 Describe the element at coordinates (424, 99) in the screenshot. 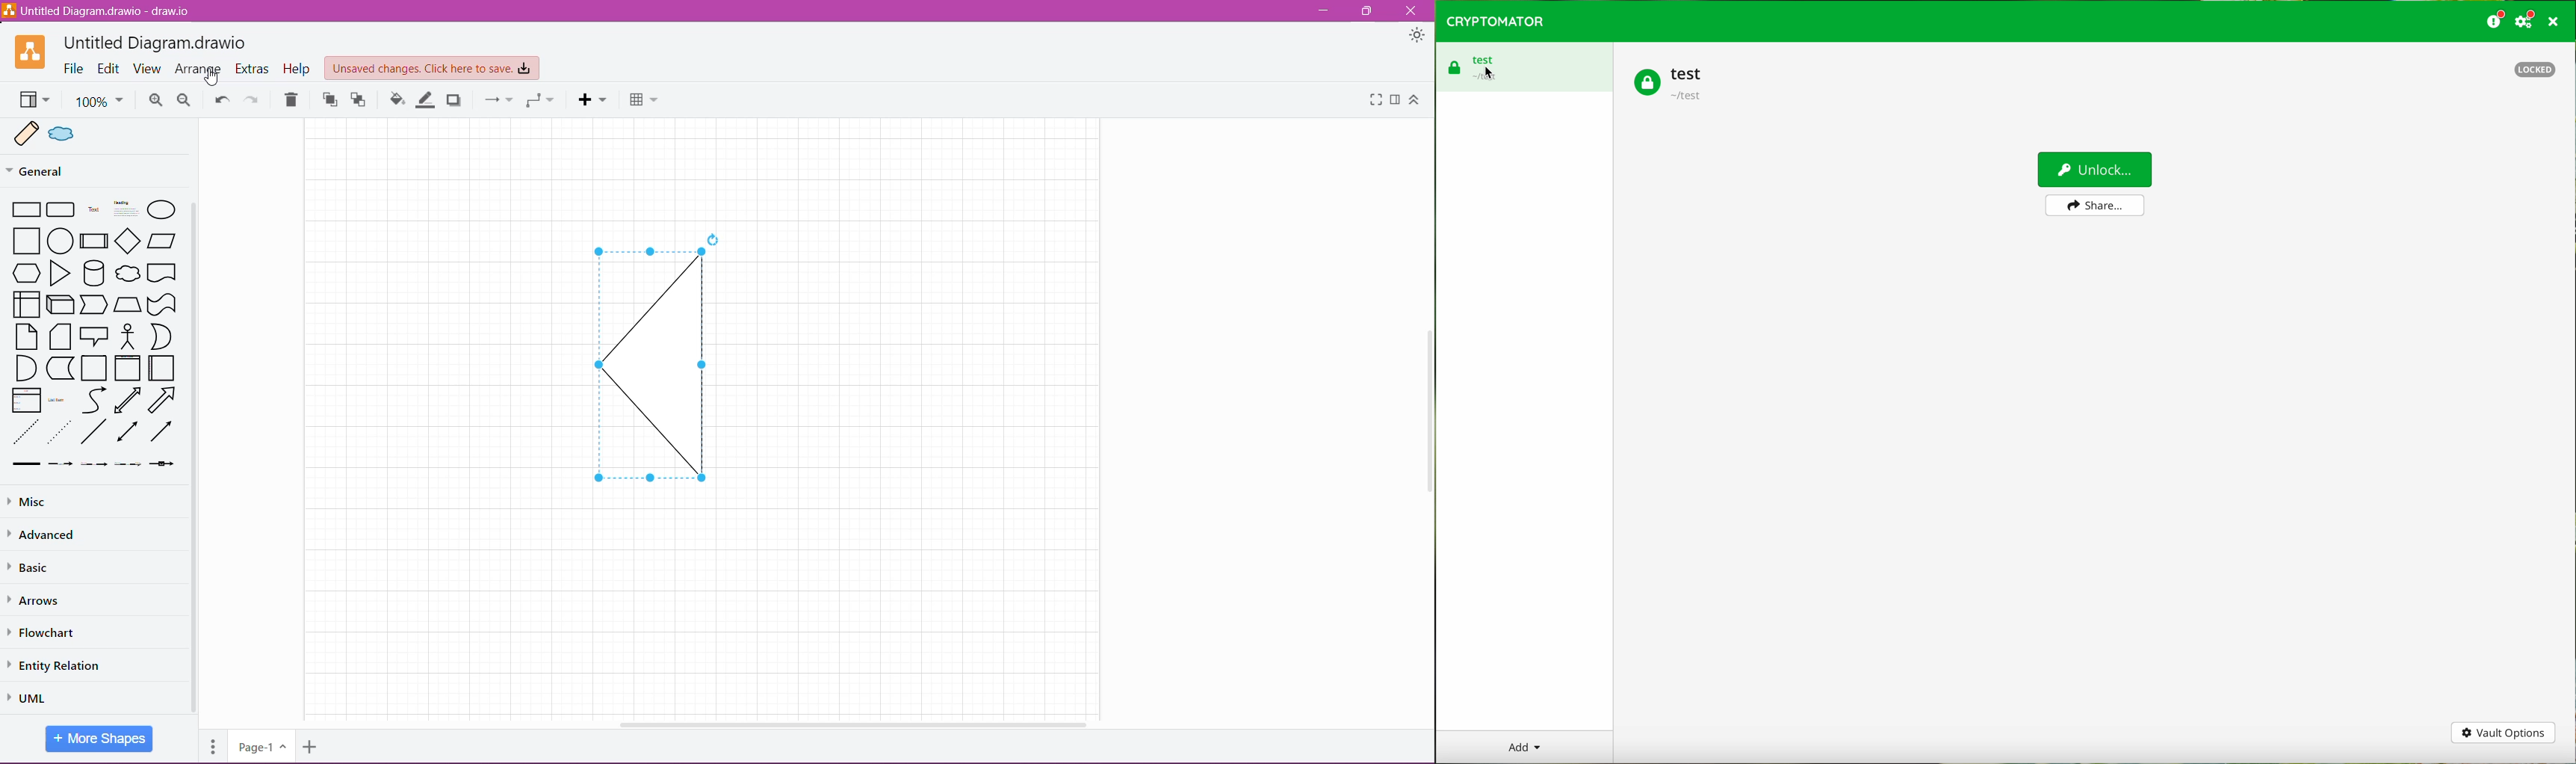

I see `Line Color` at that location.